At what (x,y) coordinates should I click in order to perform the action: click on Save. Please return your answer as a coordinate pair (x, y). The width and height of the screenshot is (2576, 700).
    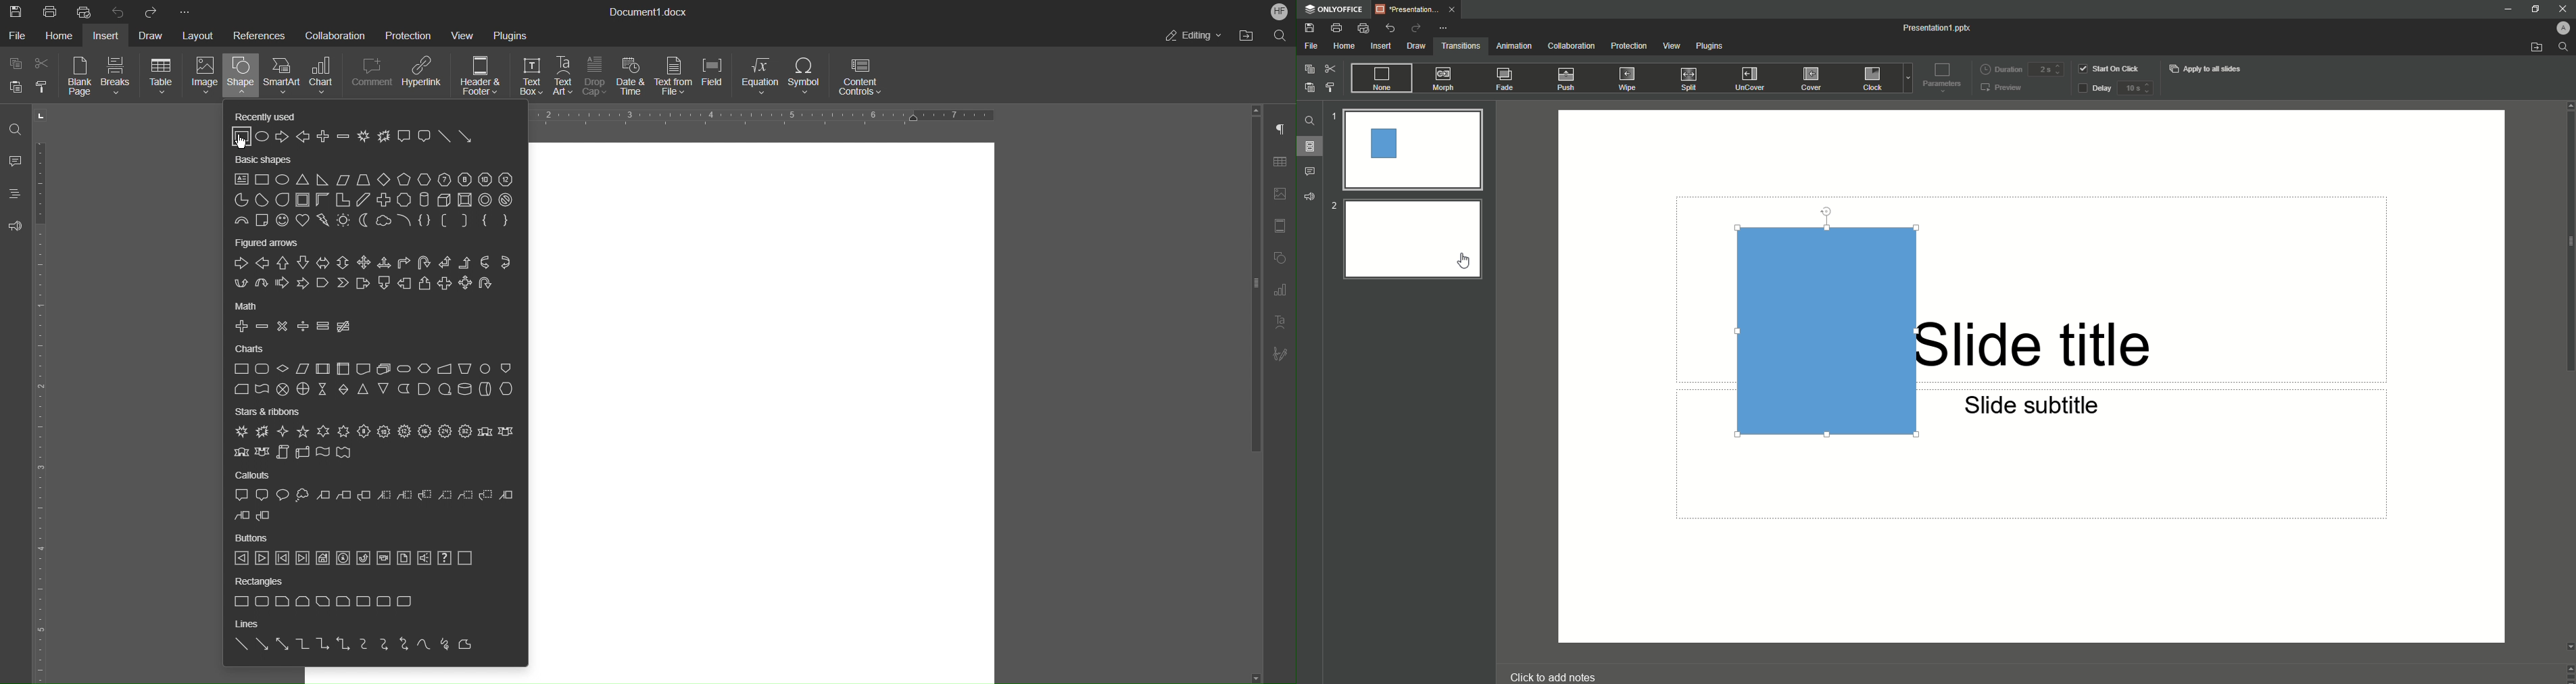
    Looking at the image, I should click on (1310, 27).